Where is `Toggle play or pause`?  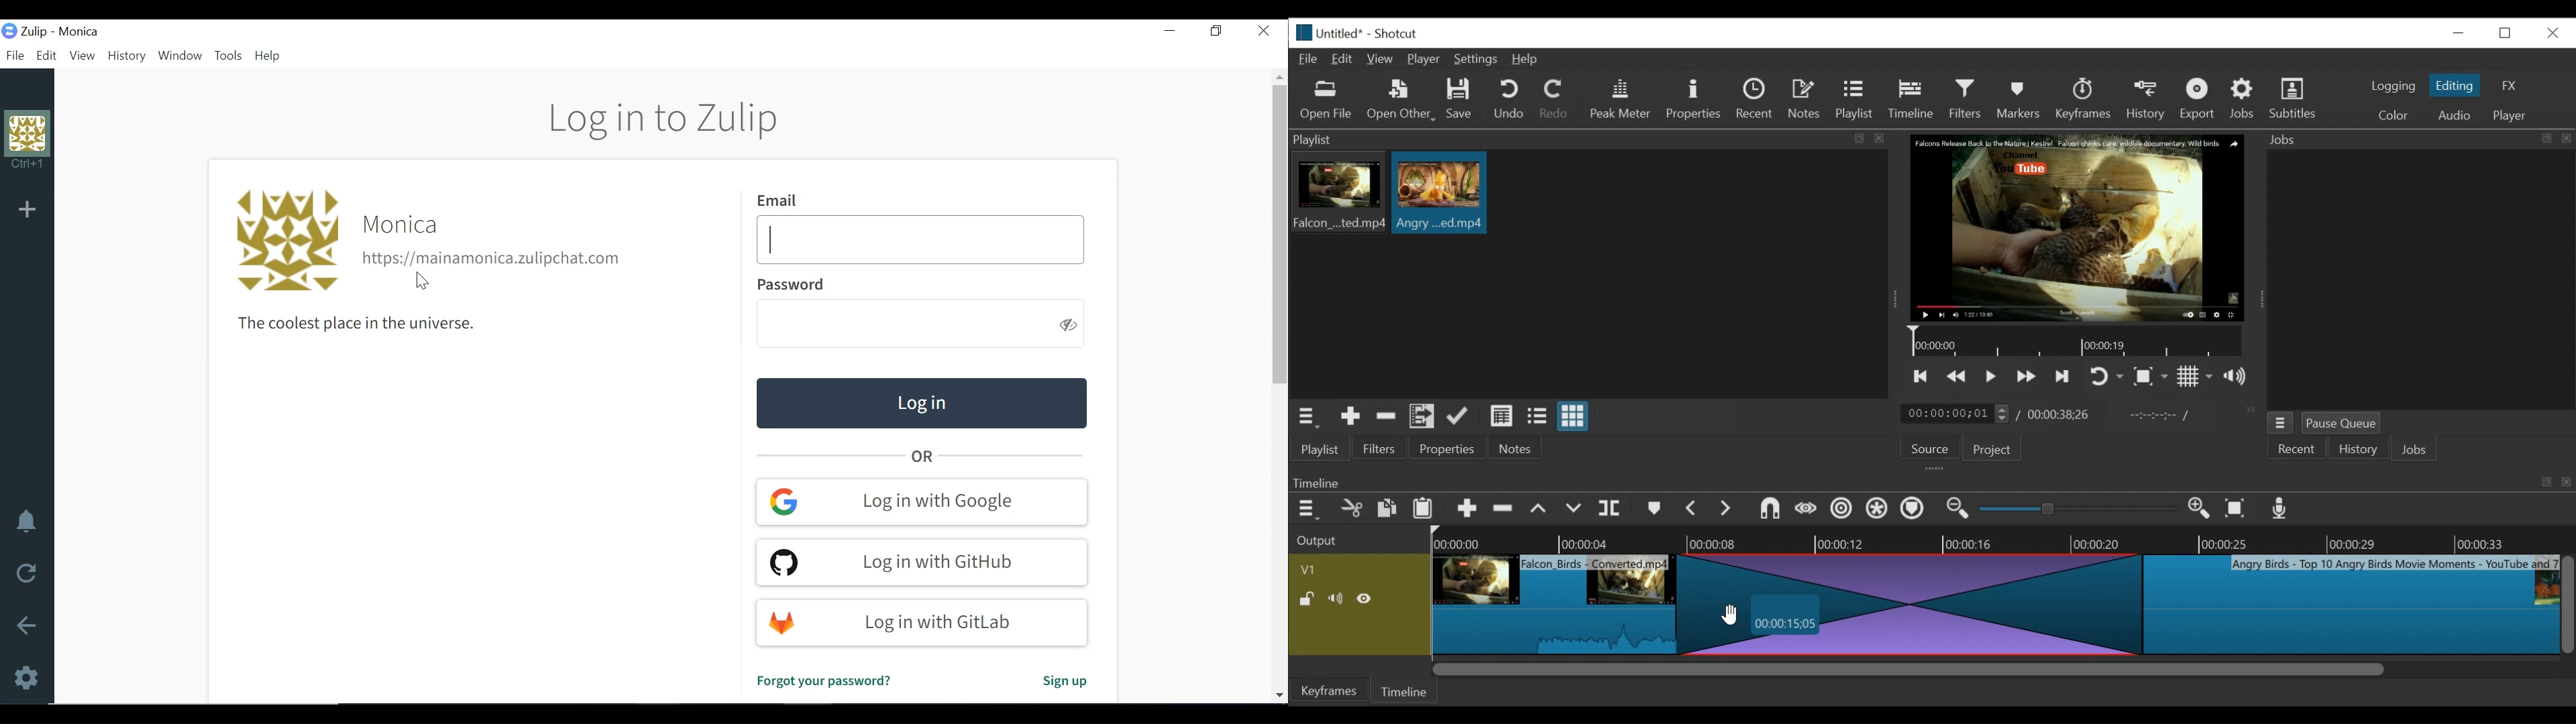 Toggle play or pause is located at coordinates (1992, 376).